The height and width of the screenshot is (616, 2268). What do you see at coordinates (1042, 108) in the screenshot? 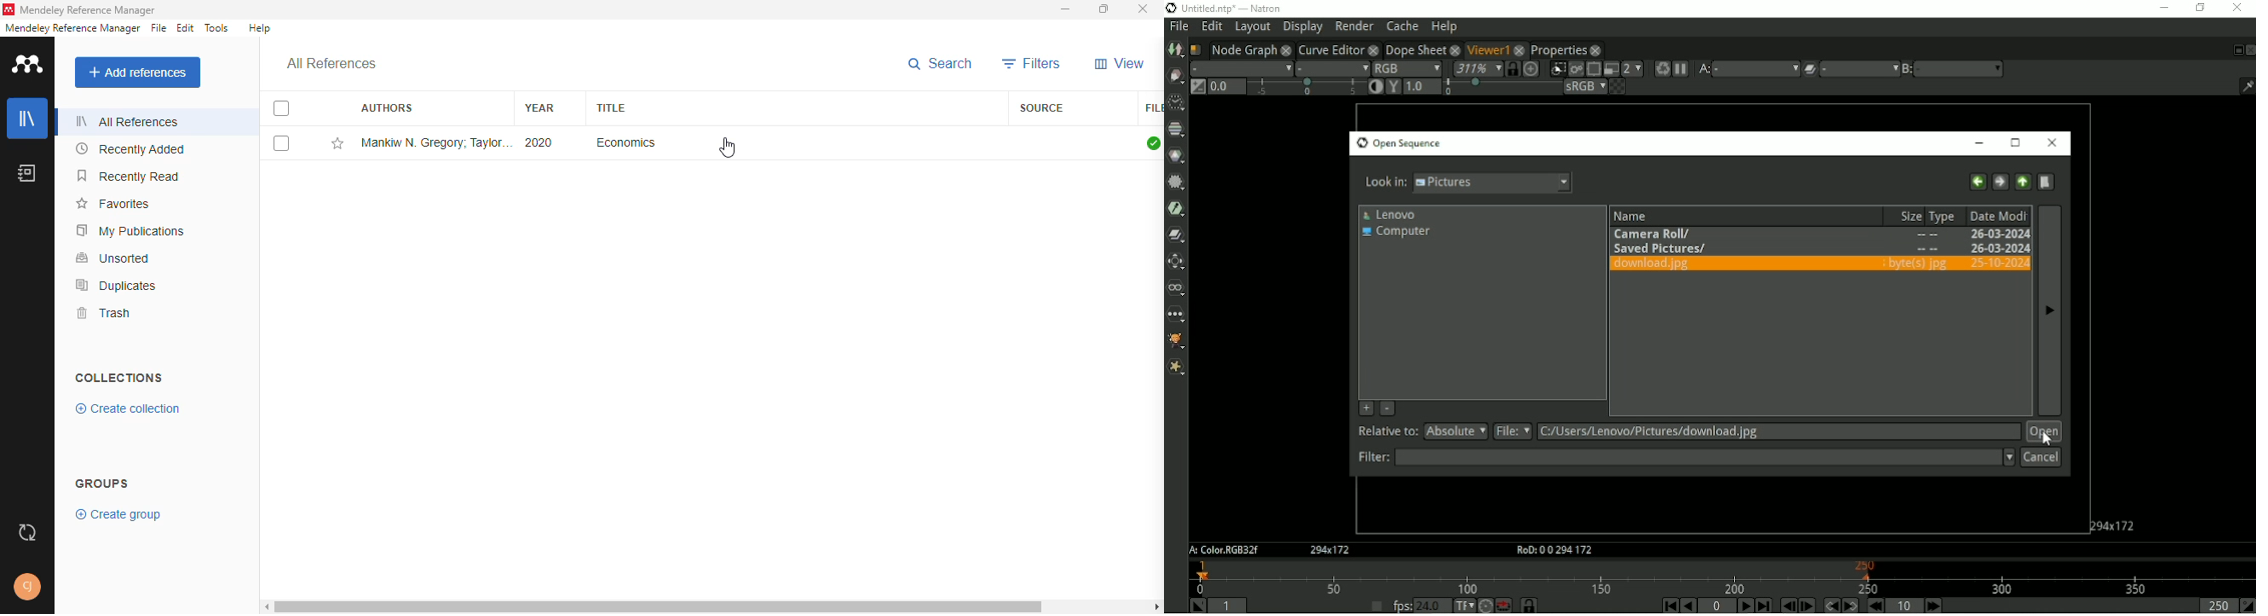
I see `source` at bounding box center [1042, 108].